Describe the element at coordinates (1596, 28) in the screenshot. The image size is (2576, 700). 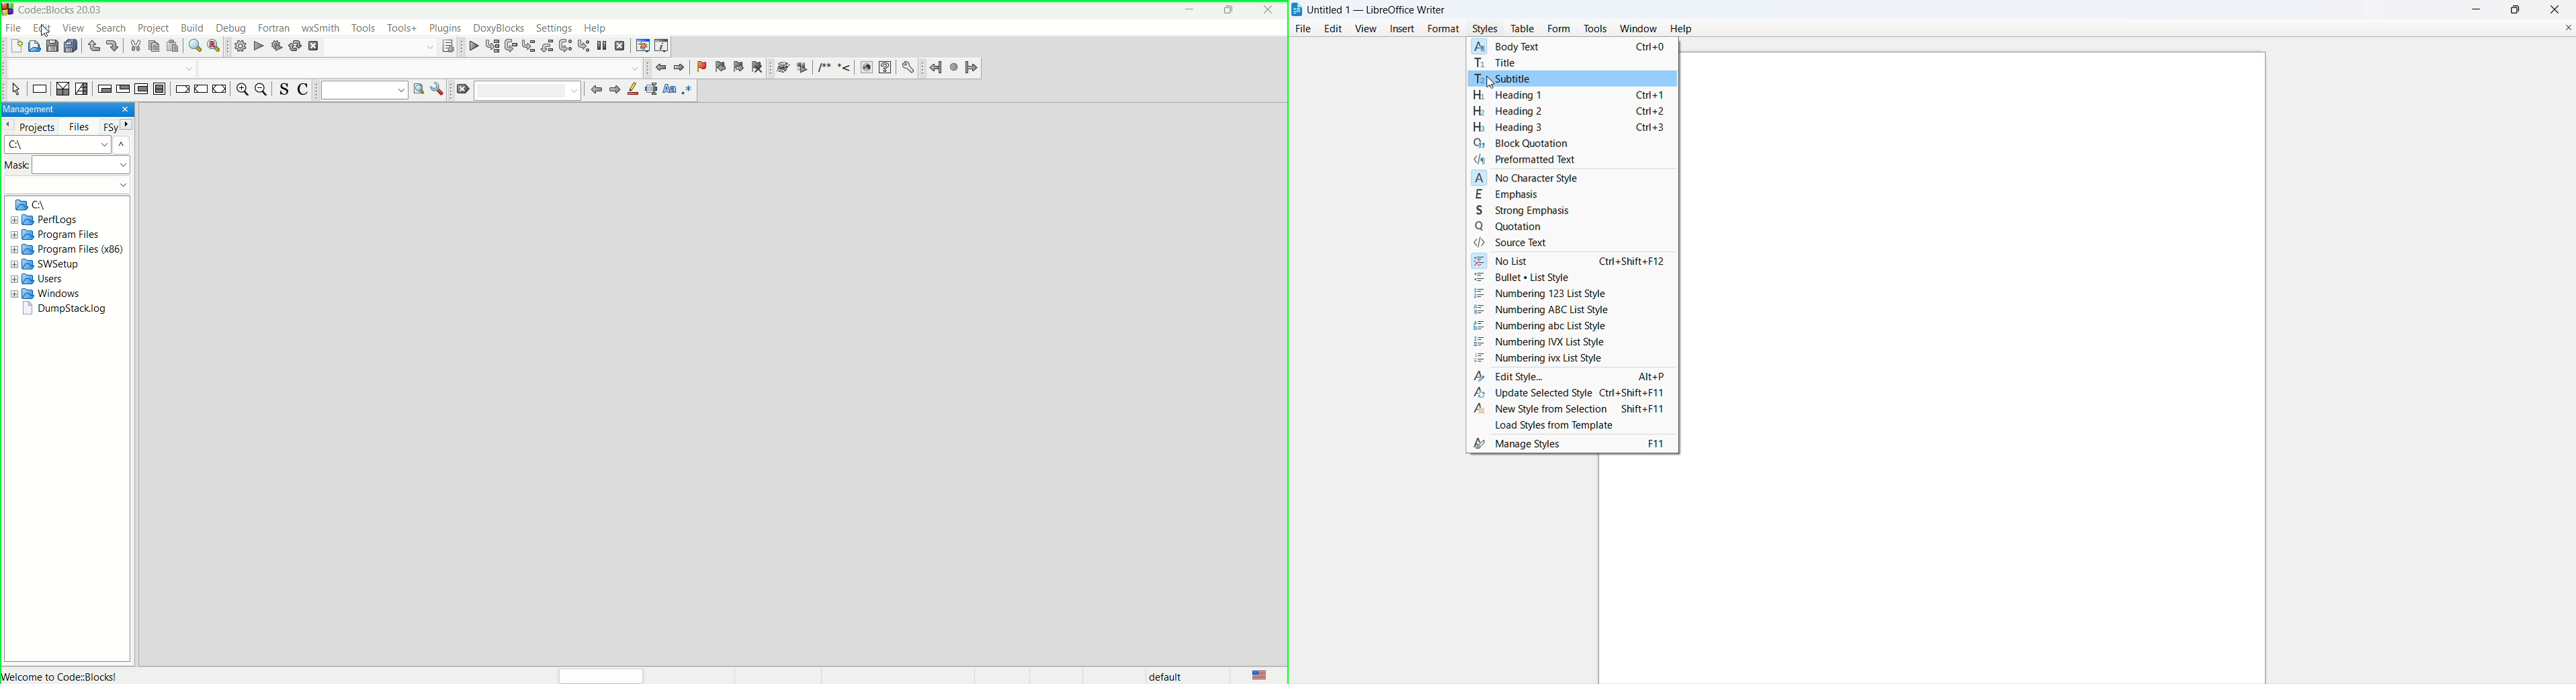
I see `tools` at that location.